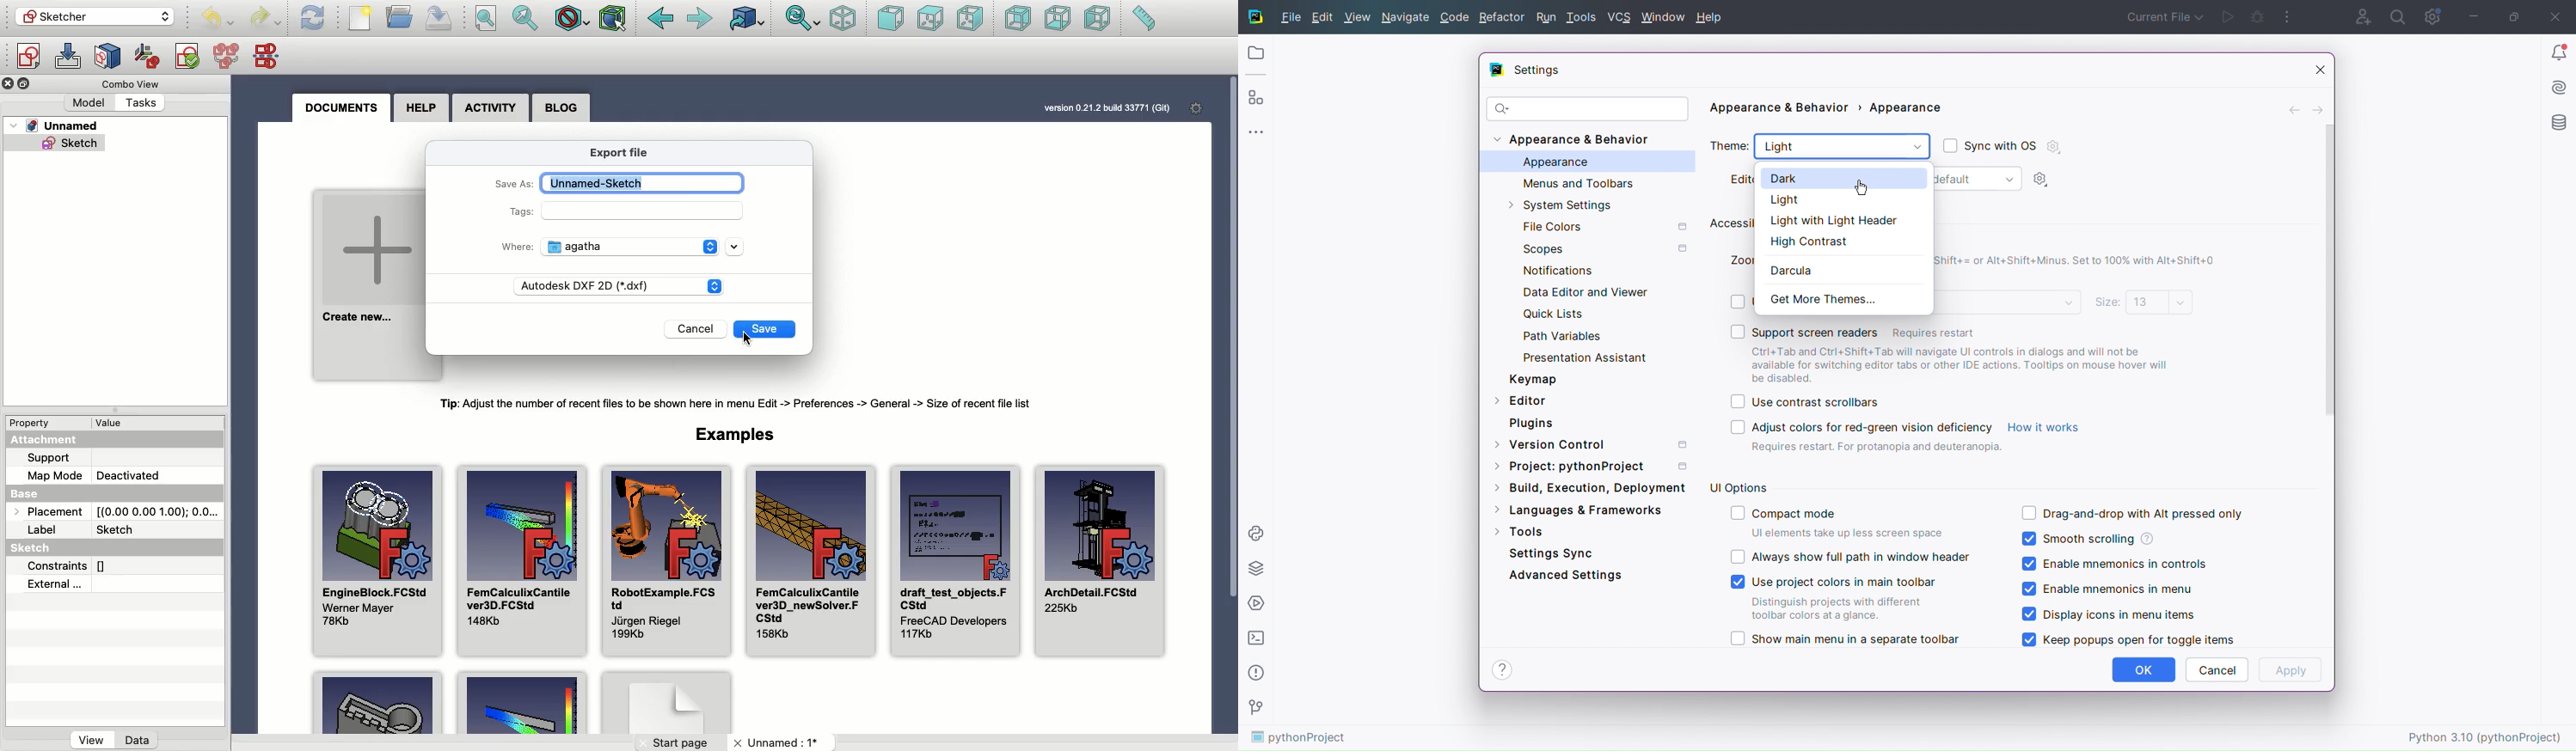  Describe the element at coordinates (1102, 107) in the screenshot. I see `version 0.21.2 bud 33771 (Git)` at that location.